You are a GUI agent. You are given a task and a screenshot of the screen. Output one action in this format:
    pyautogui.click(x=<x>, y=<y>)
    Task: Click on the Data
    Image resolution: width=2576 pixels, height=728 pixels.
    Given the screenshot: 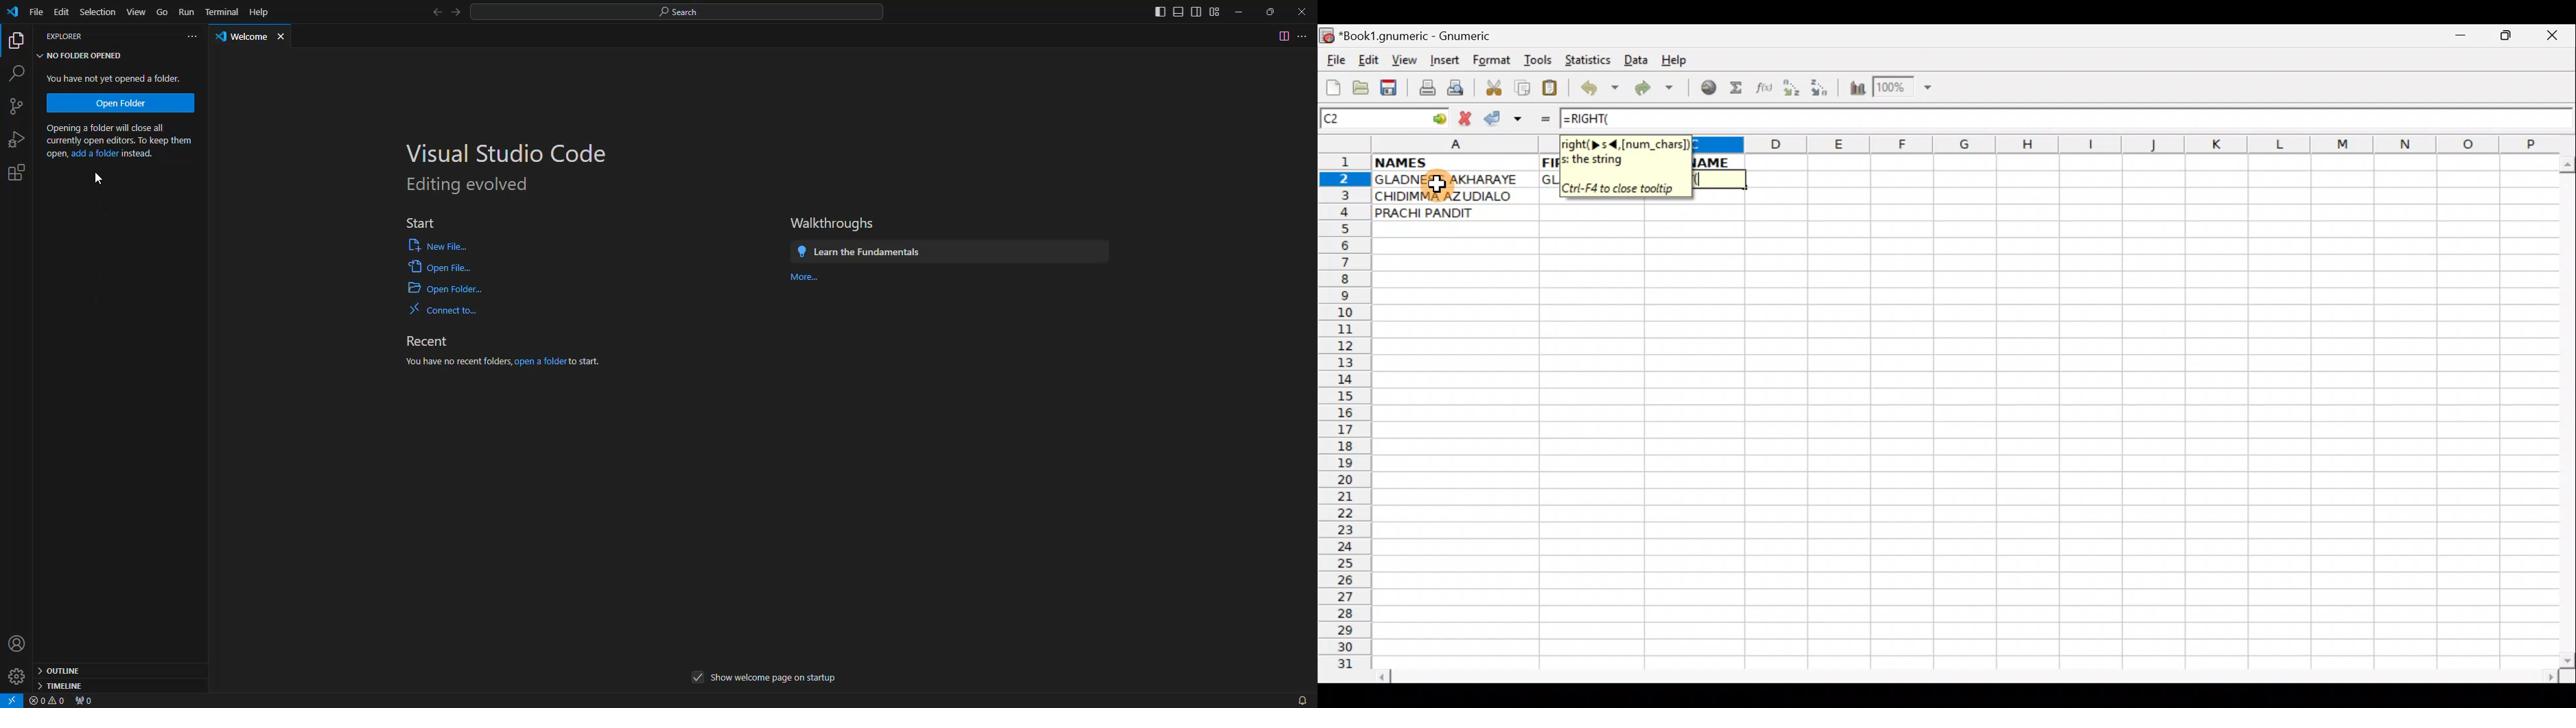 What is the action you would take?
    pyautogui.click(x=1636, y=59)
    